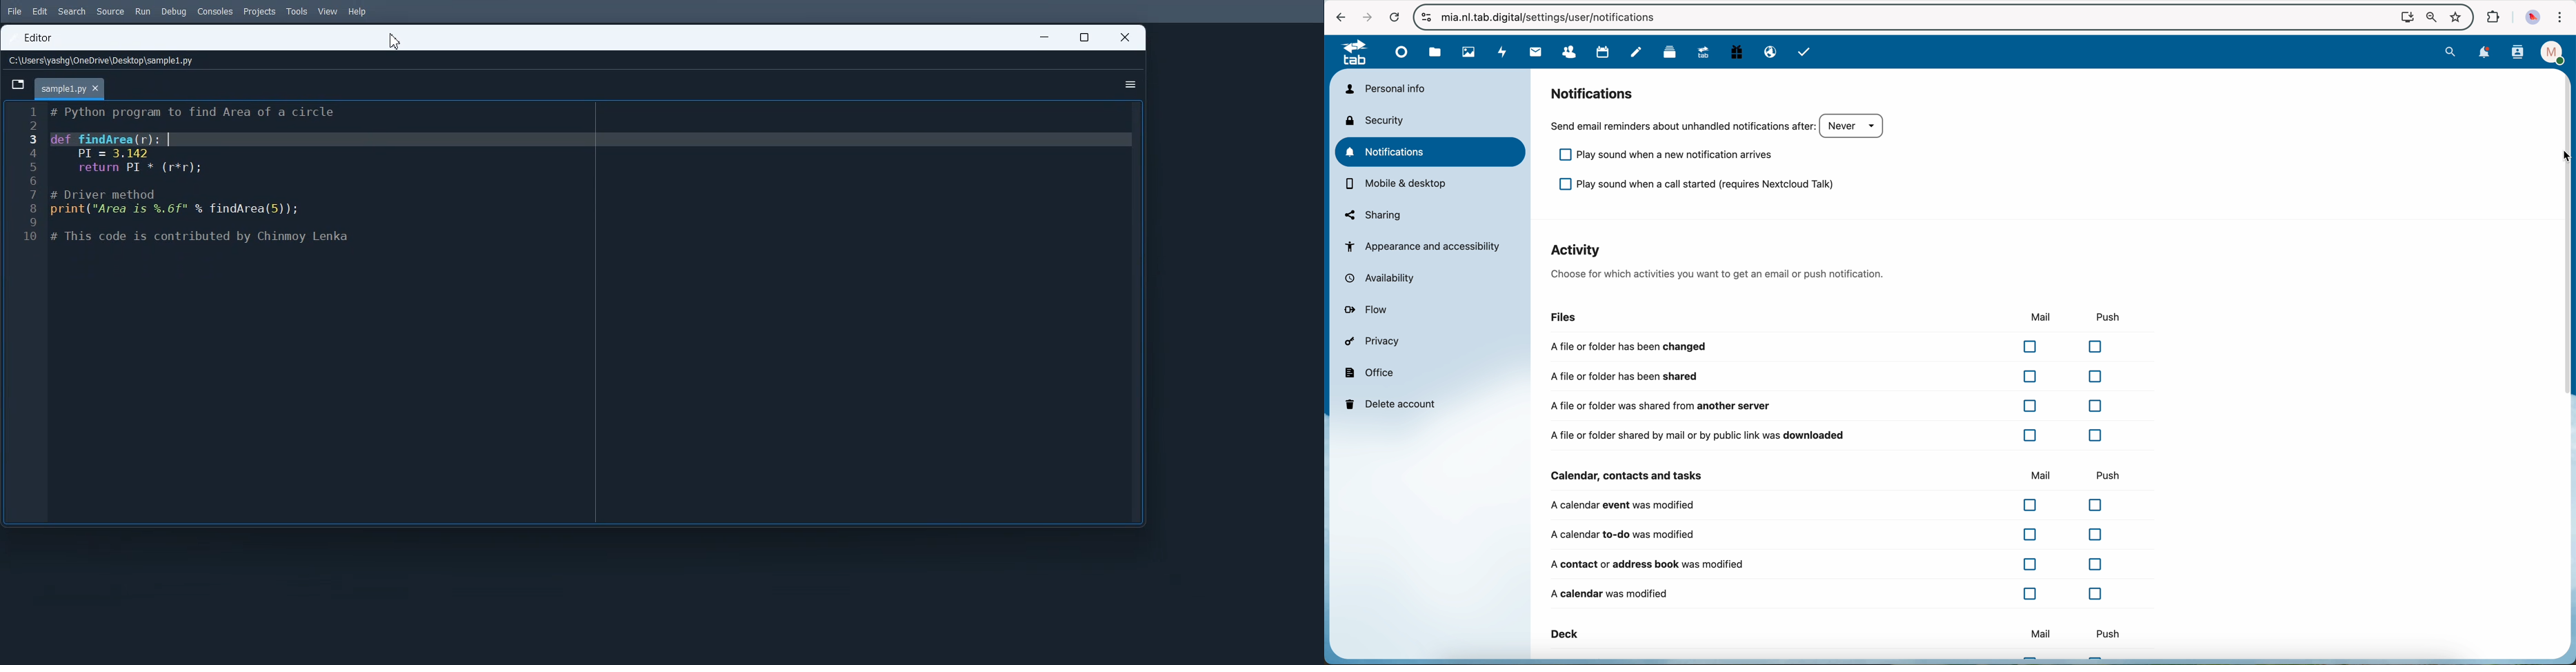 The width and height of the screenshot is (2576, 672). I want to click on Edit, so click(39, 12).